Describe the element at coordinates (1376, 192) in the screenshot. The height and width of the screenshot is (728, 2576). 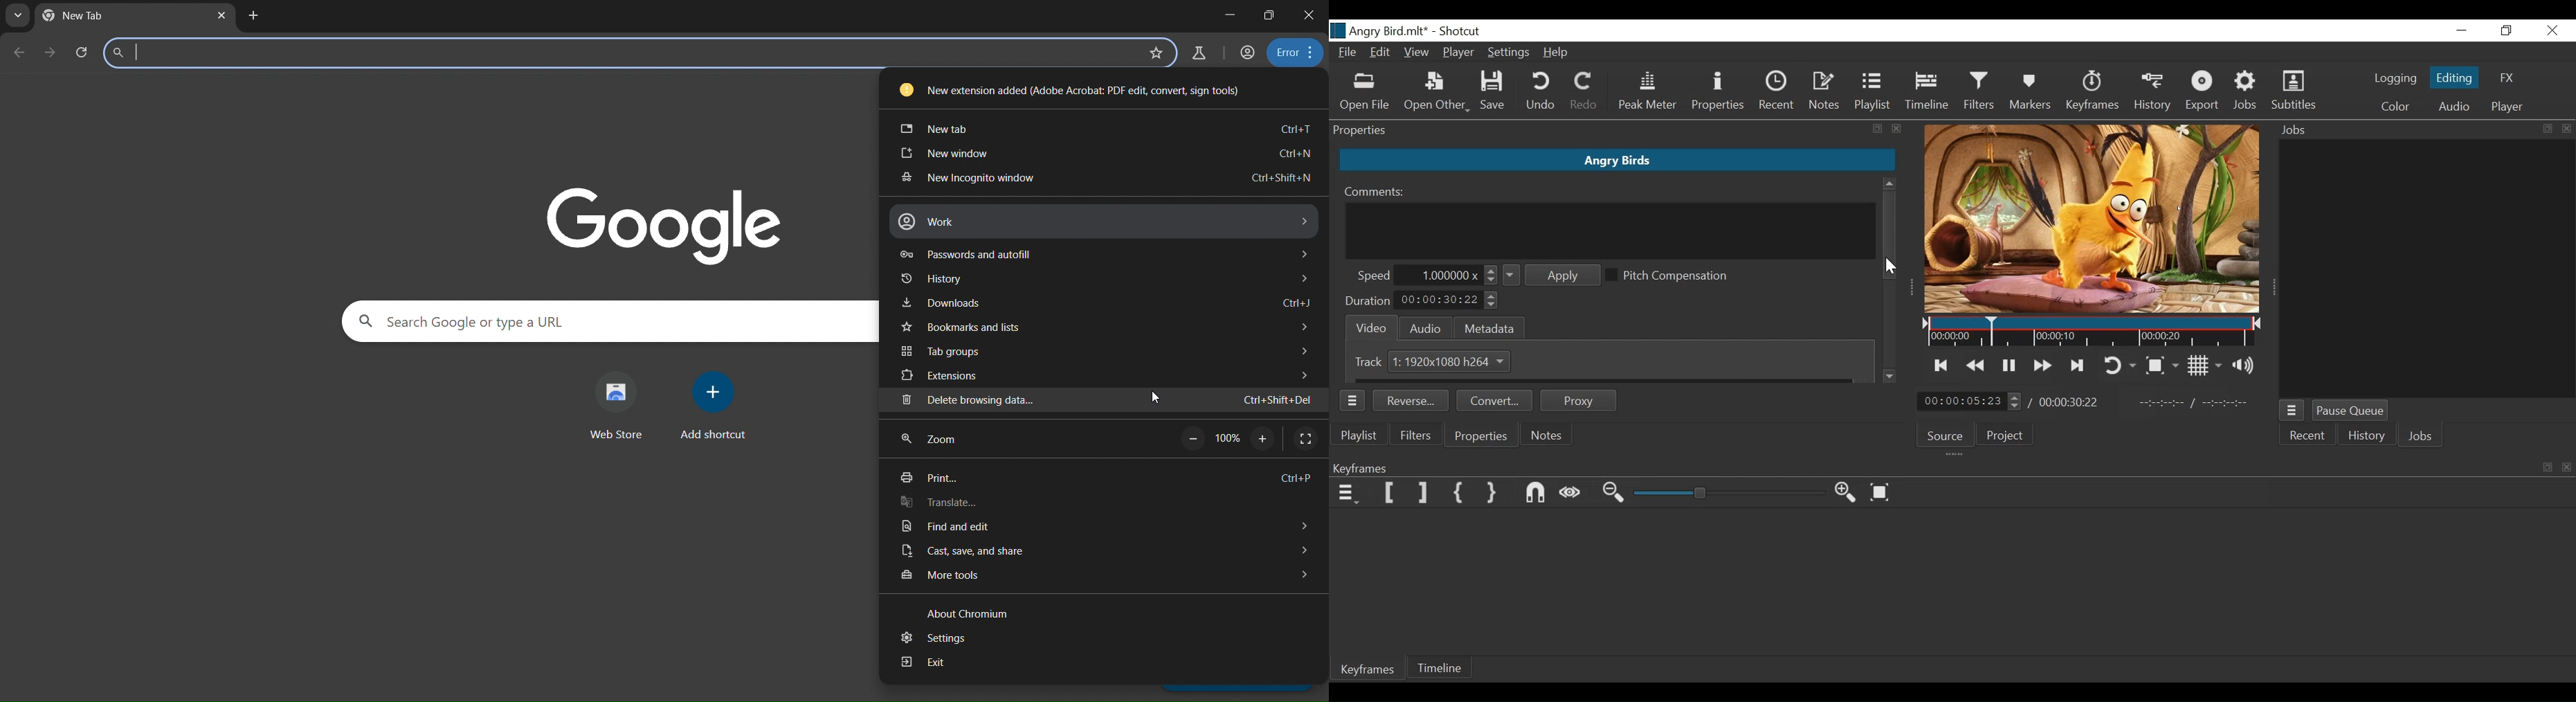
I see `Comments` at that location.